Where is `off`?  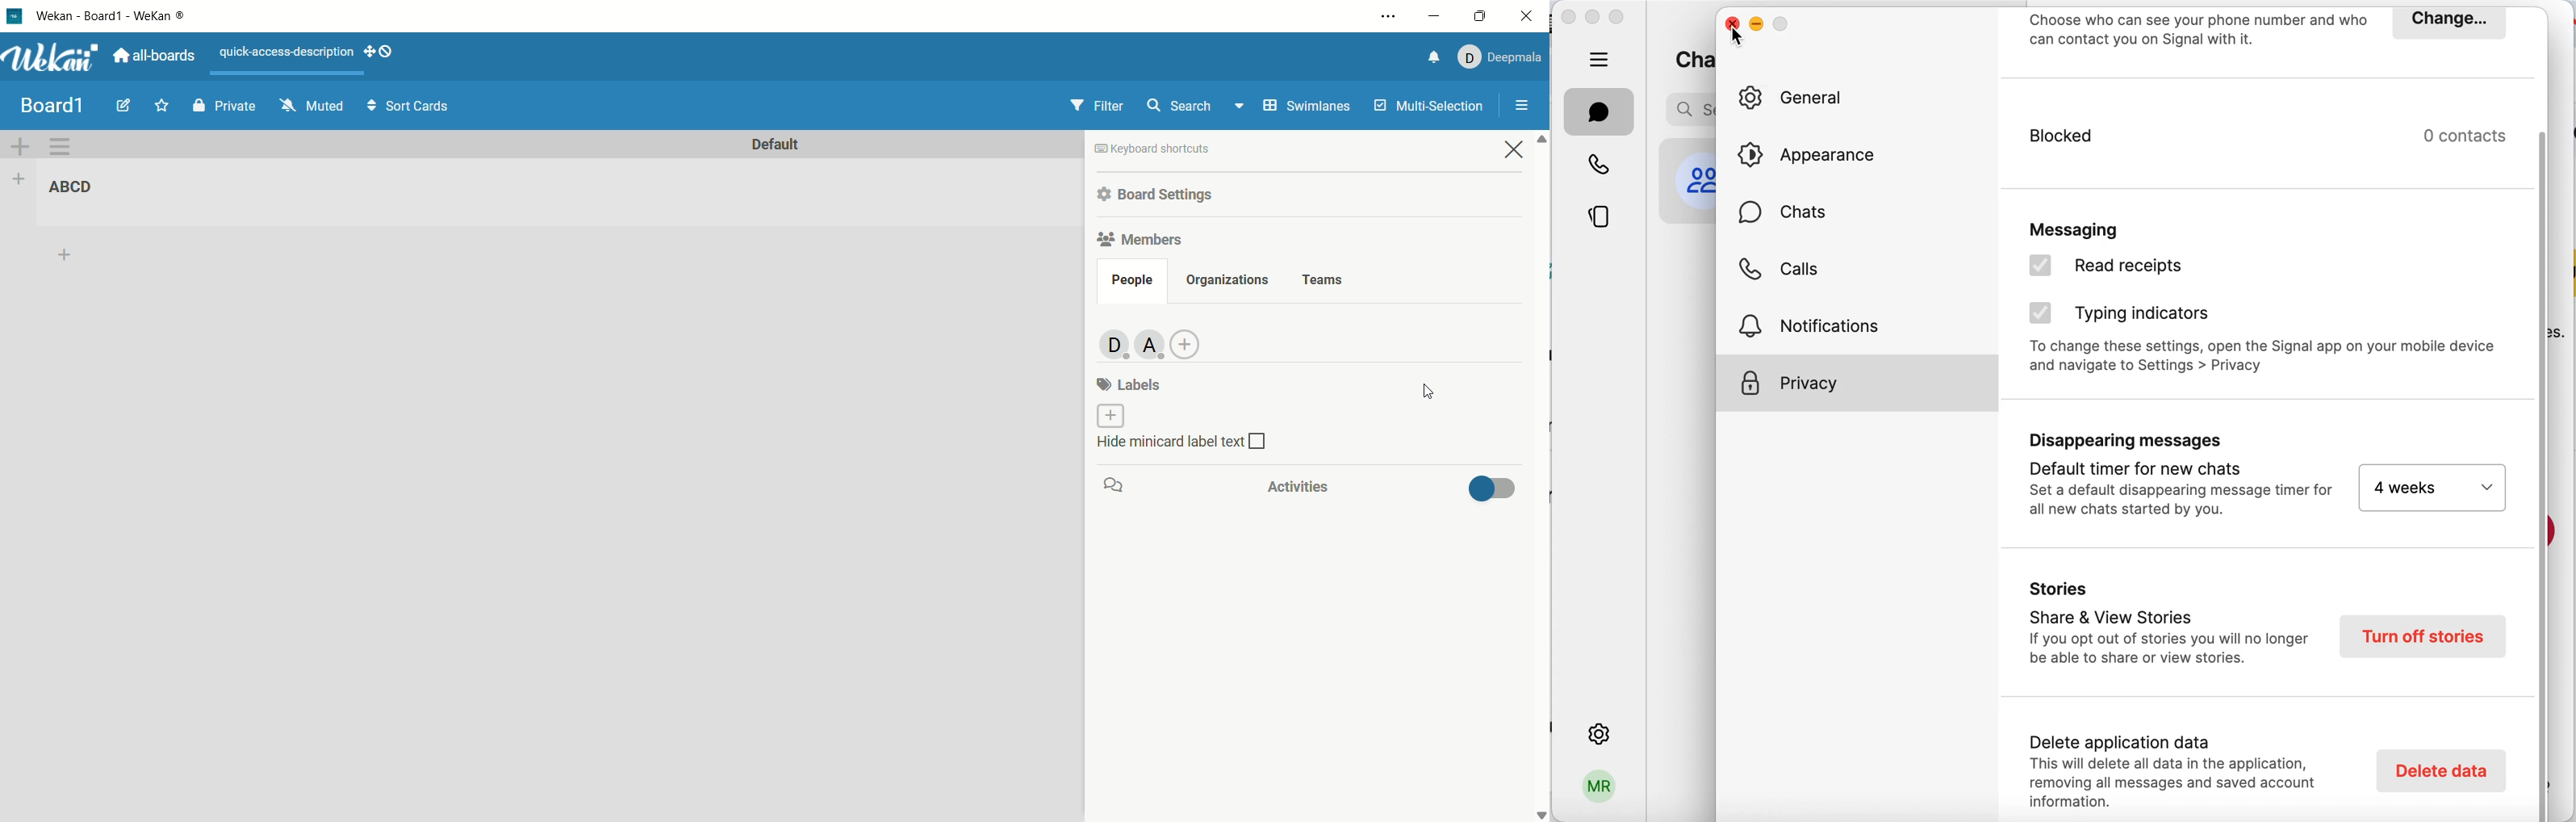
off is located at coordinates (2432, 487).